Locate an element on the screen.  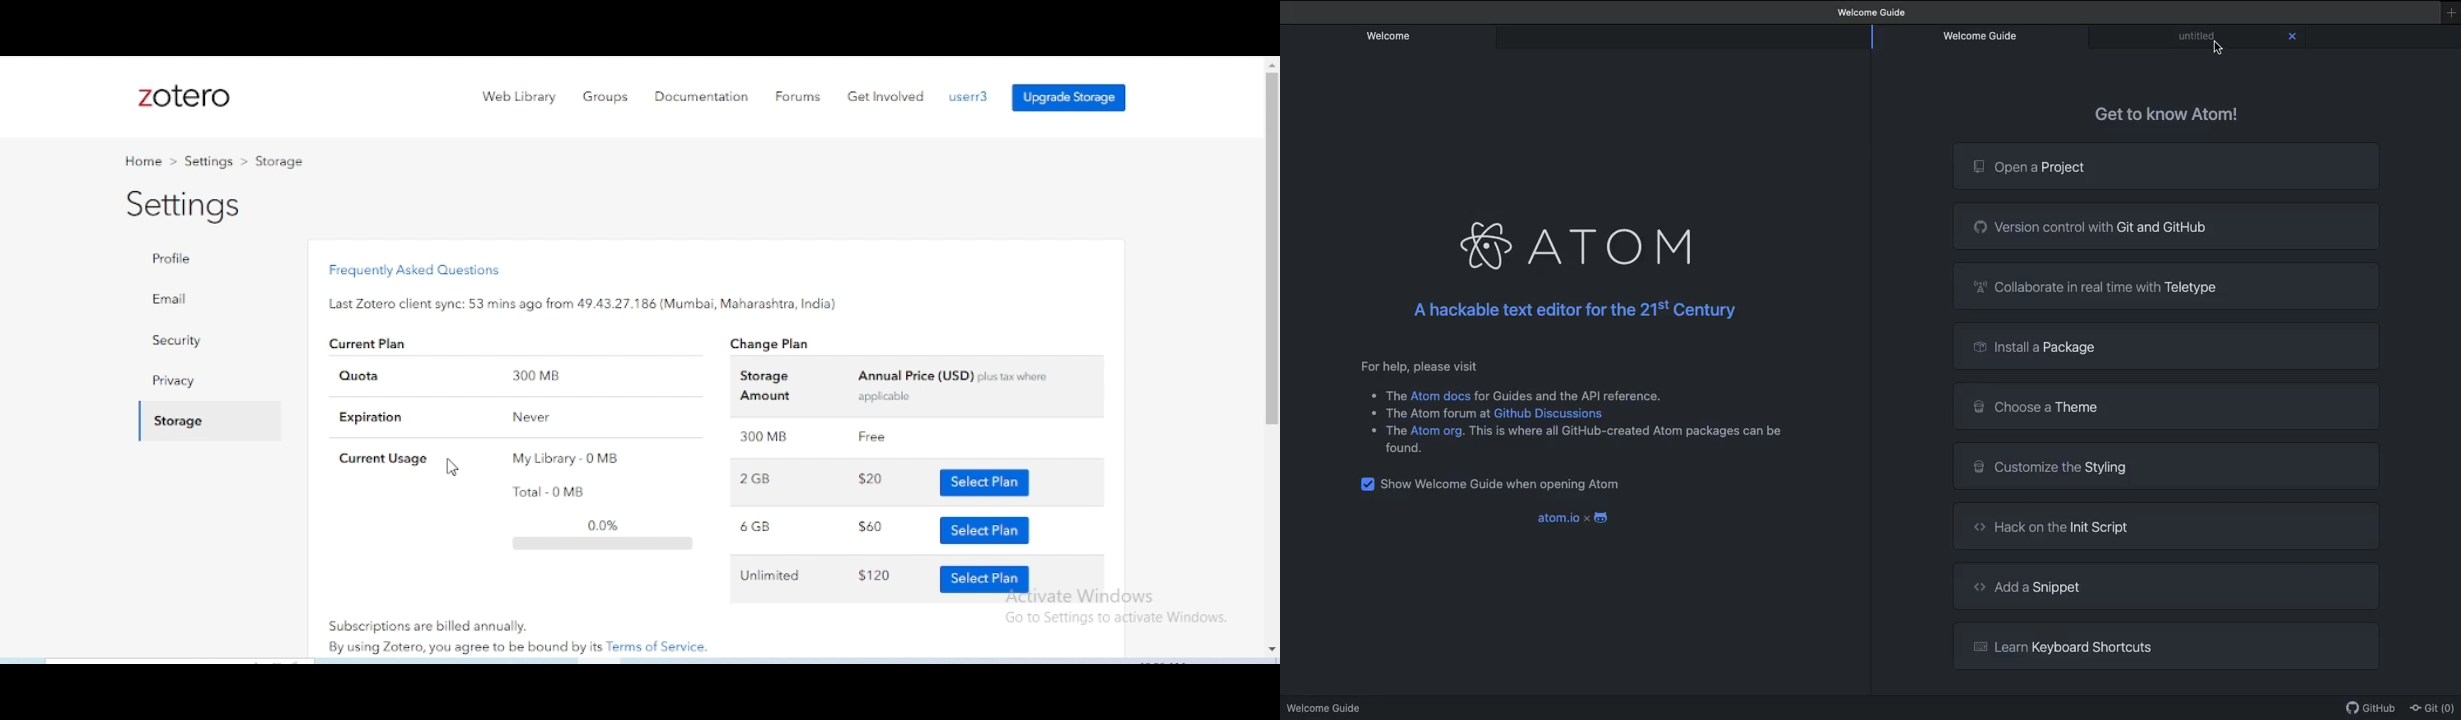
current plan is located at coordinates (370, 345).